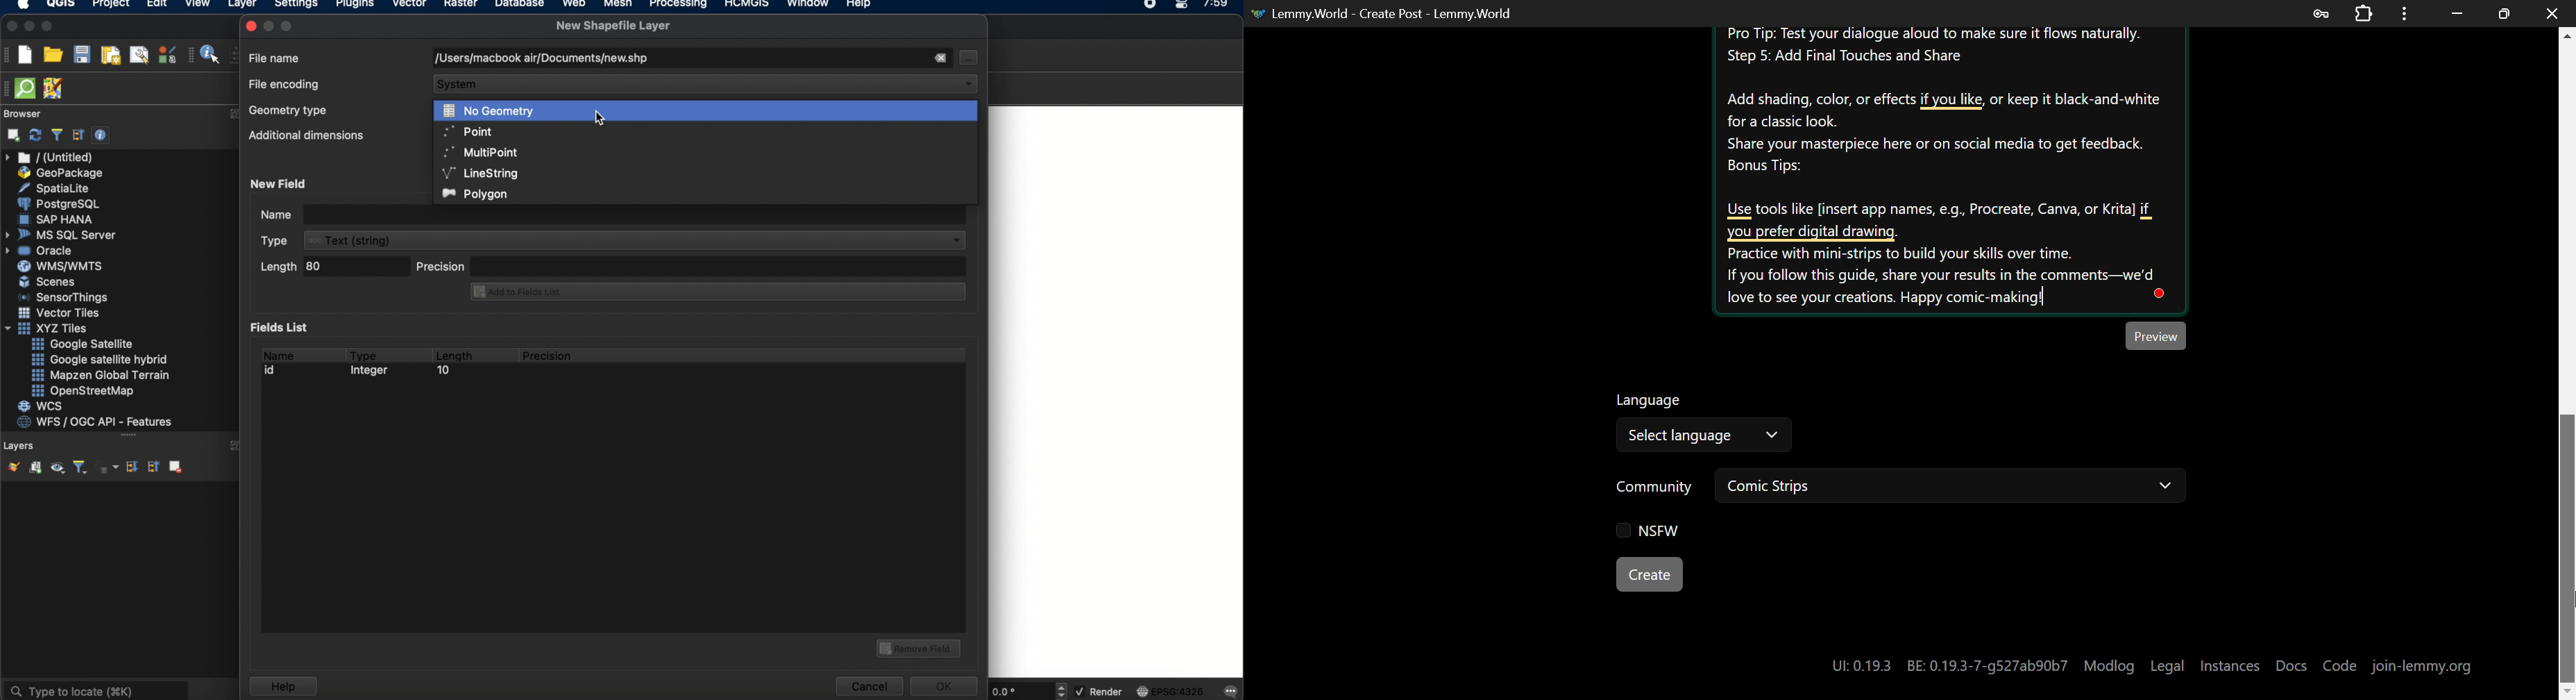 The height and width of the screenshot is (700, 2576). Describe the element at coordinates (2568, 622) in the screenshot. I see `DRAG_TO Cursor Position` at that location.